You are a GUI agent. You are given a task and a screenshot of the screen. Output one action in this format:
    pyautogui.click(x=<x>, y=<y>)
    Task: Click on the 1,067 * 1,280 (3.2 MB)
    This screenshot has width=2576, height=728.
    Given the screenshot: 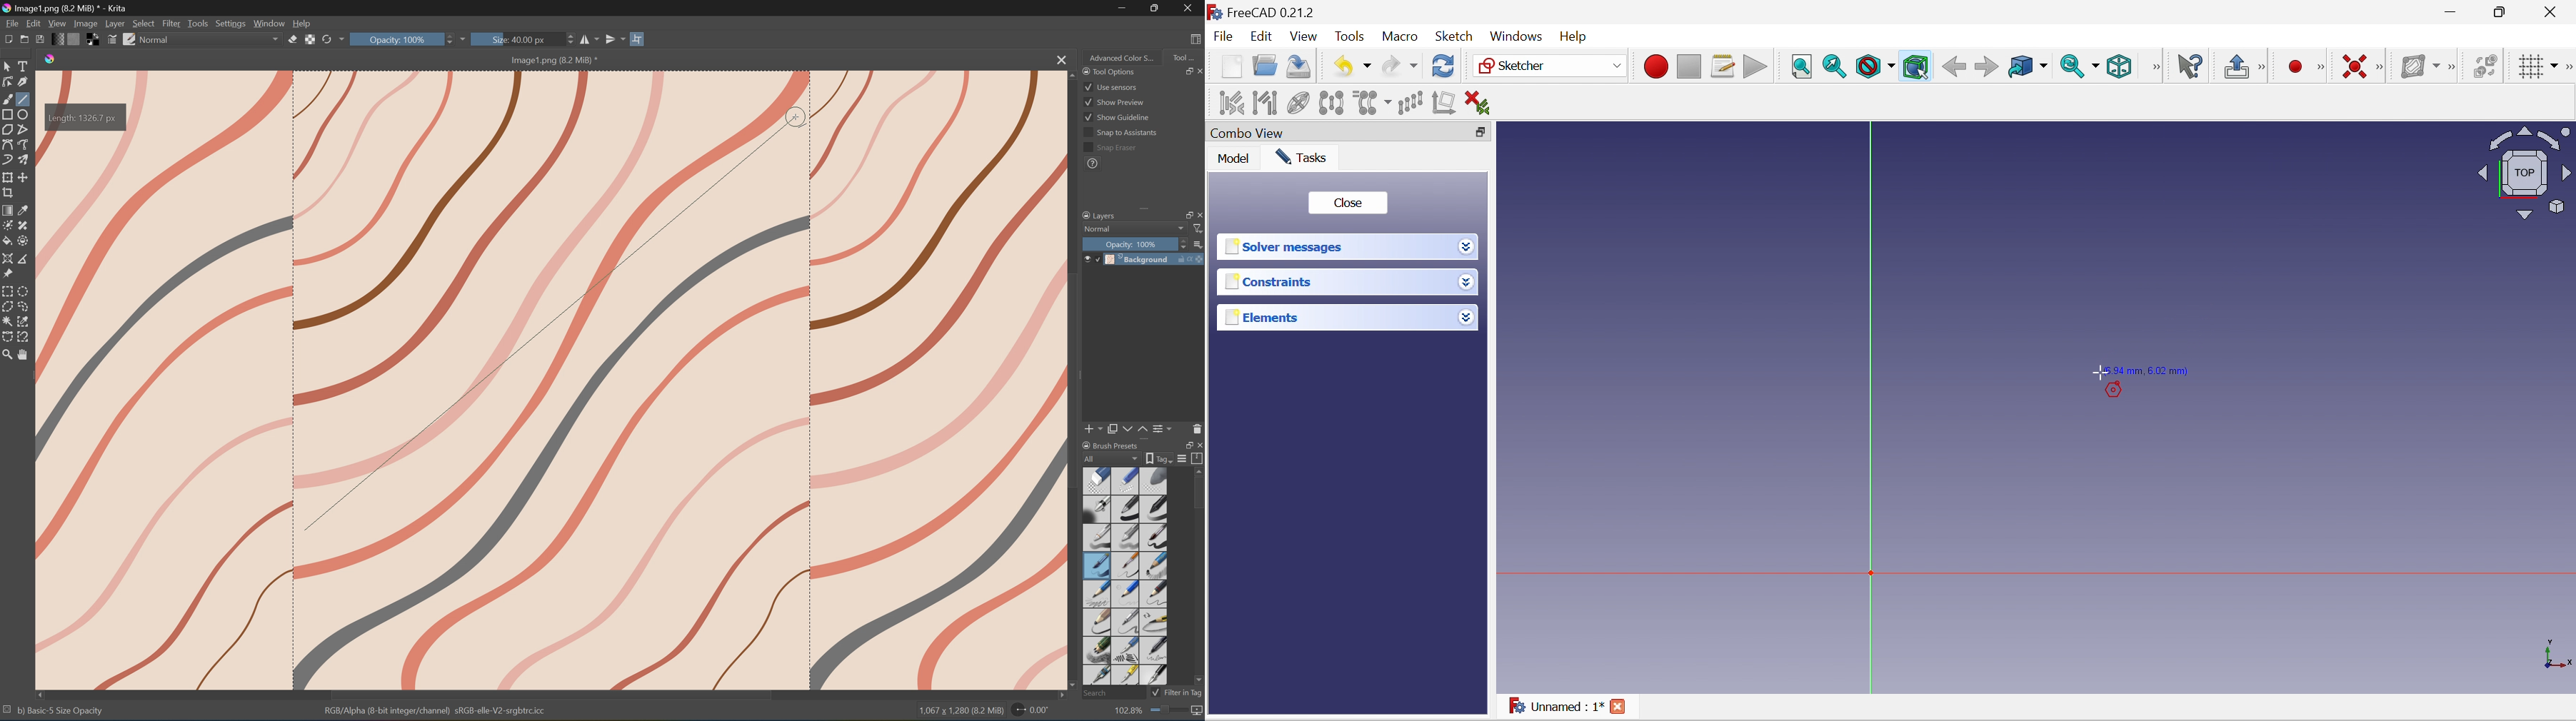 What is the action you would take?
    pyautogui.click(x=960, y=712)
    